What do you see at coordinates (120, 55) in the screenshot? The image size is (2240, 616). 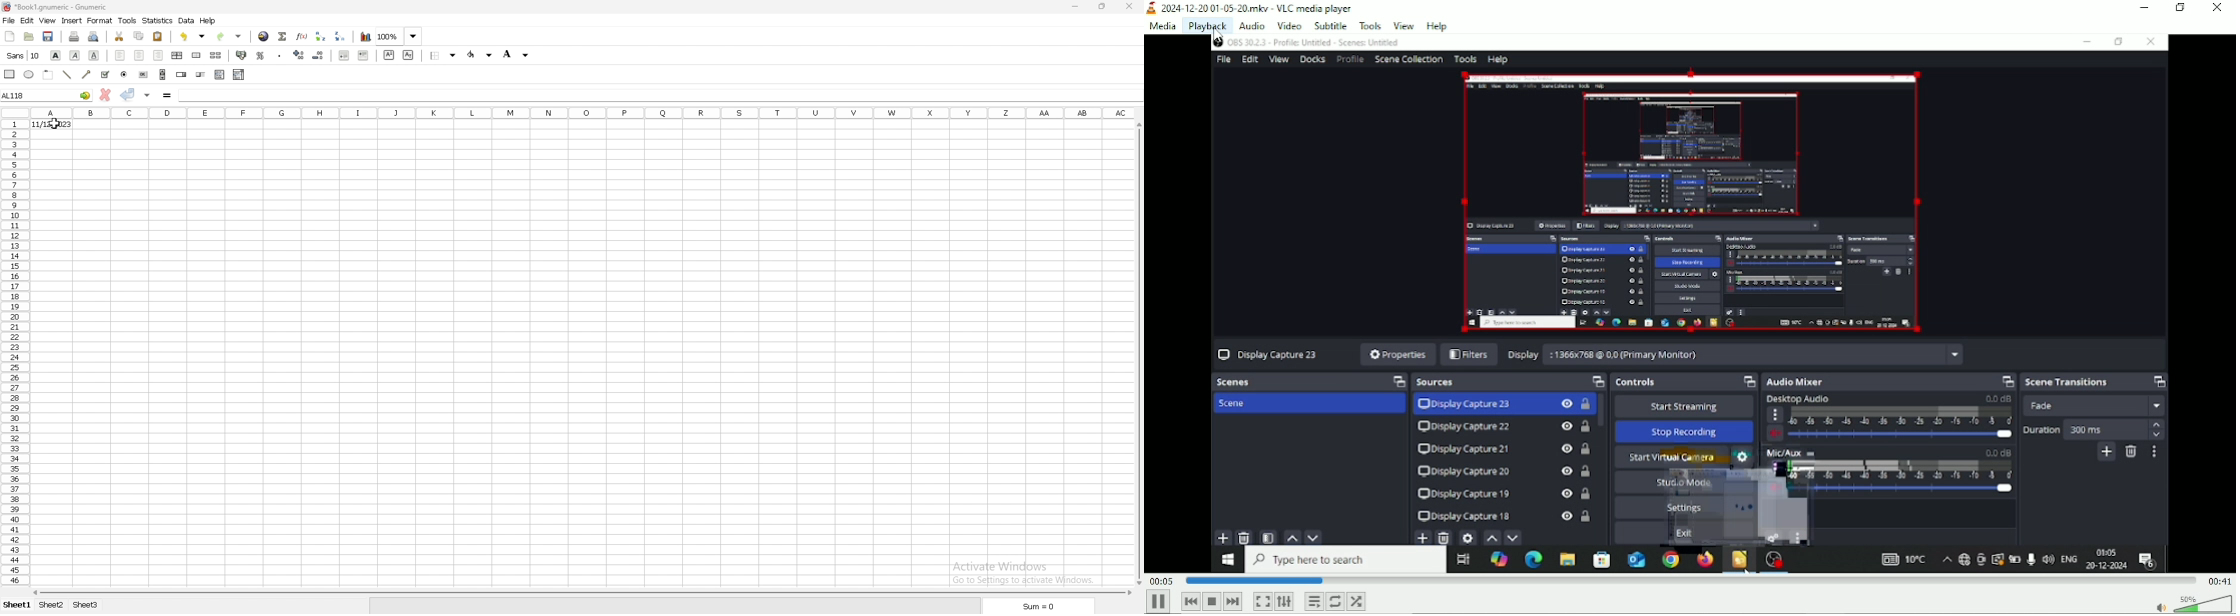 I see `left align` at bounding box center [120, 55].